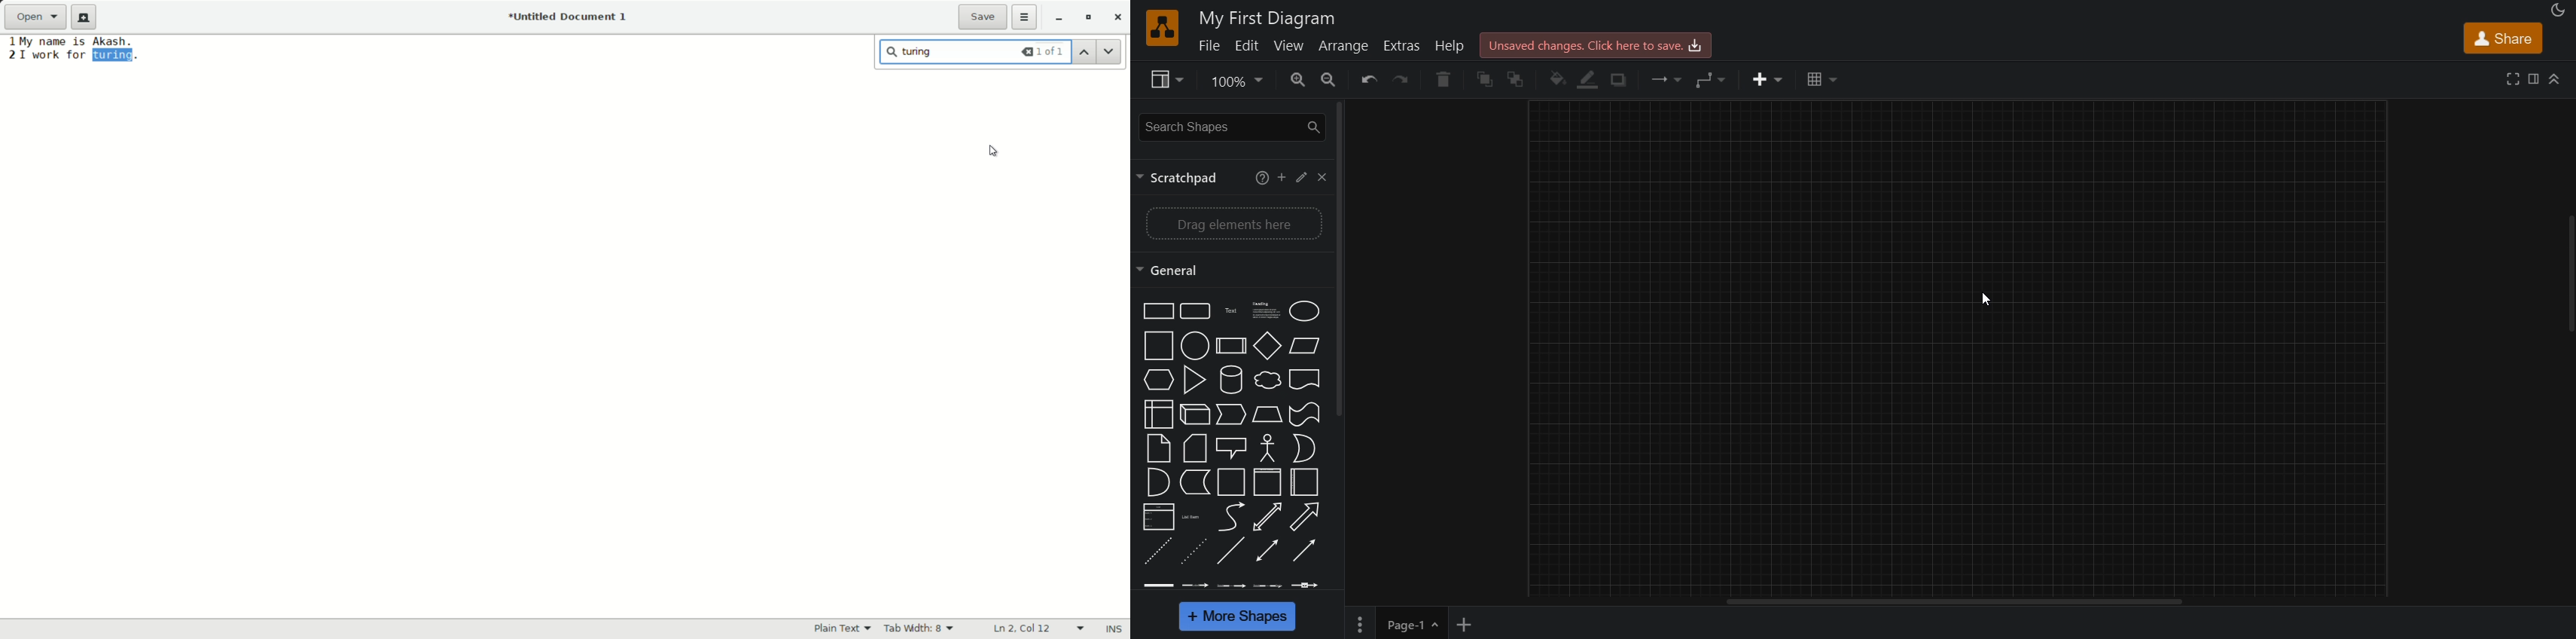  I want to click on line and columns, so click(1040, 628).